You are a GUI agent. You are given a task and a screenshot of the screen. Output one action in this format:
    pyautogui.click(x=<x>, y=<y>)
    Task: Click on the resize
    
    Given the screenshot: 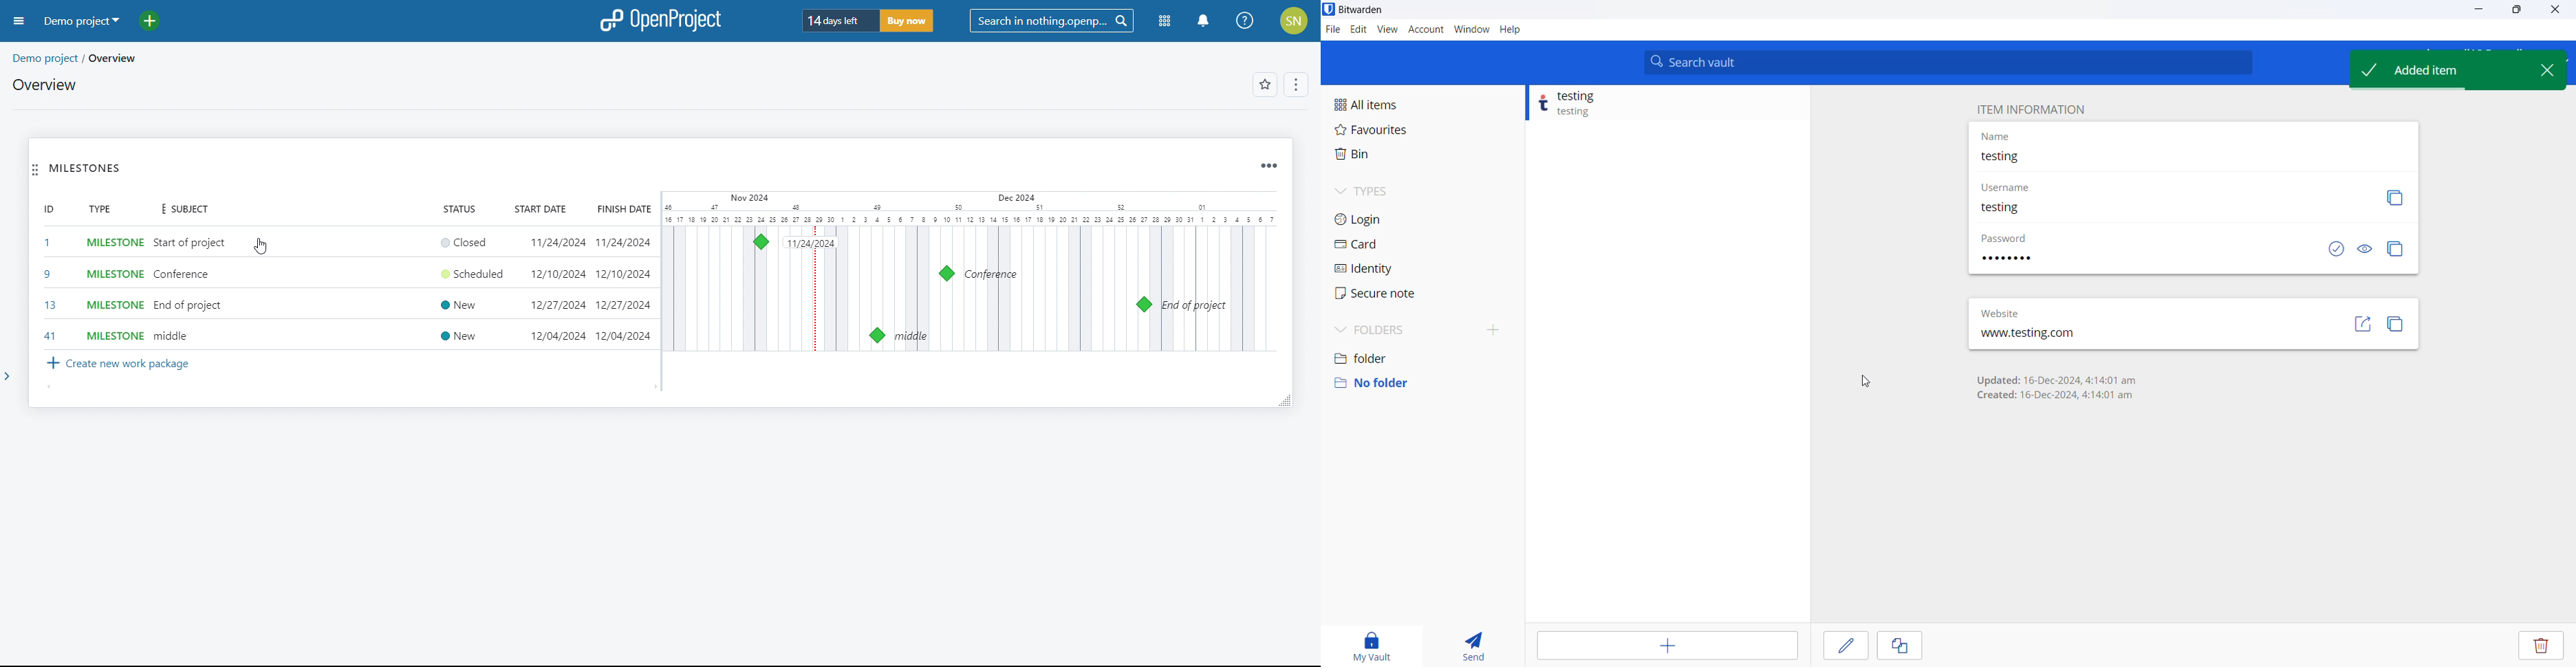 What is the action you would take?
    pyautogui.click(x=1283, y=400)
    